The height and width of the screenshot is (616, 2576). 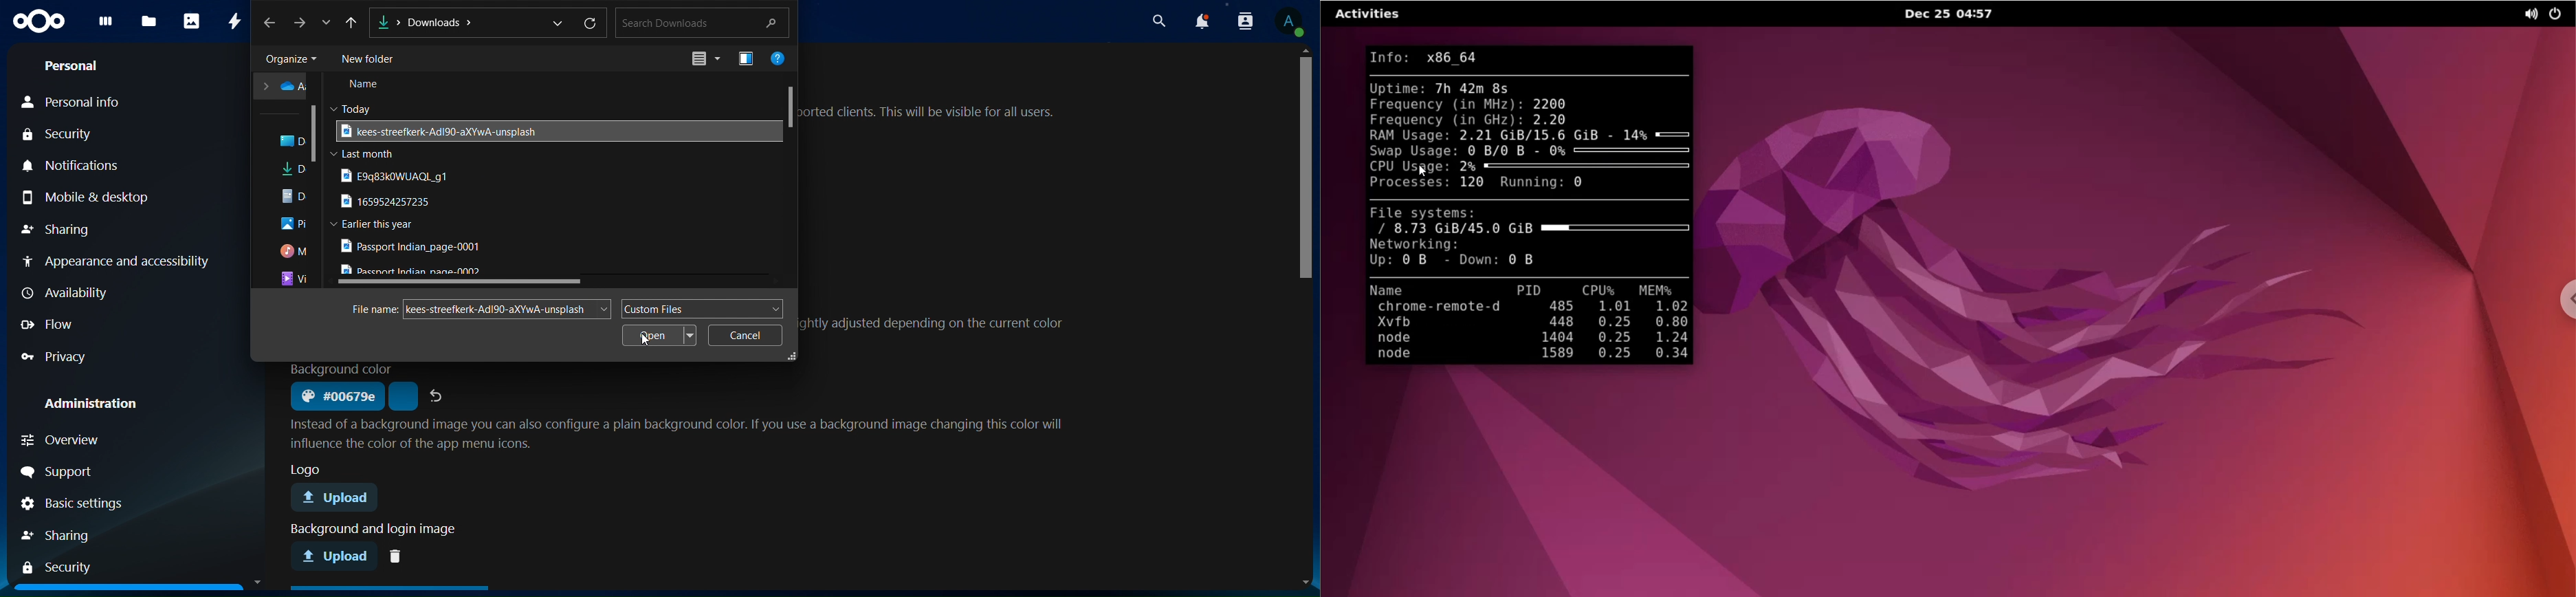 I want to click on text, so click(x=342, y=369).